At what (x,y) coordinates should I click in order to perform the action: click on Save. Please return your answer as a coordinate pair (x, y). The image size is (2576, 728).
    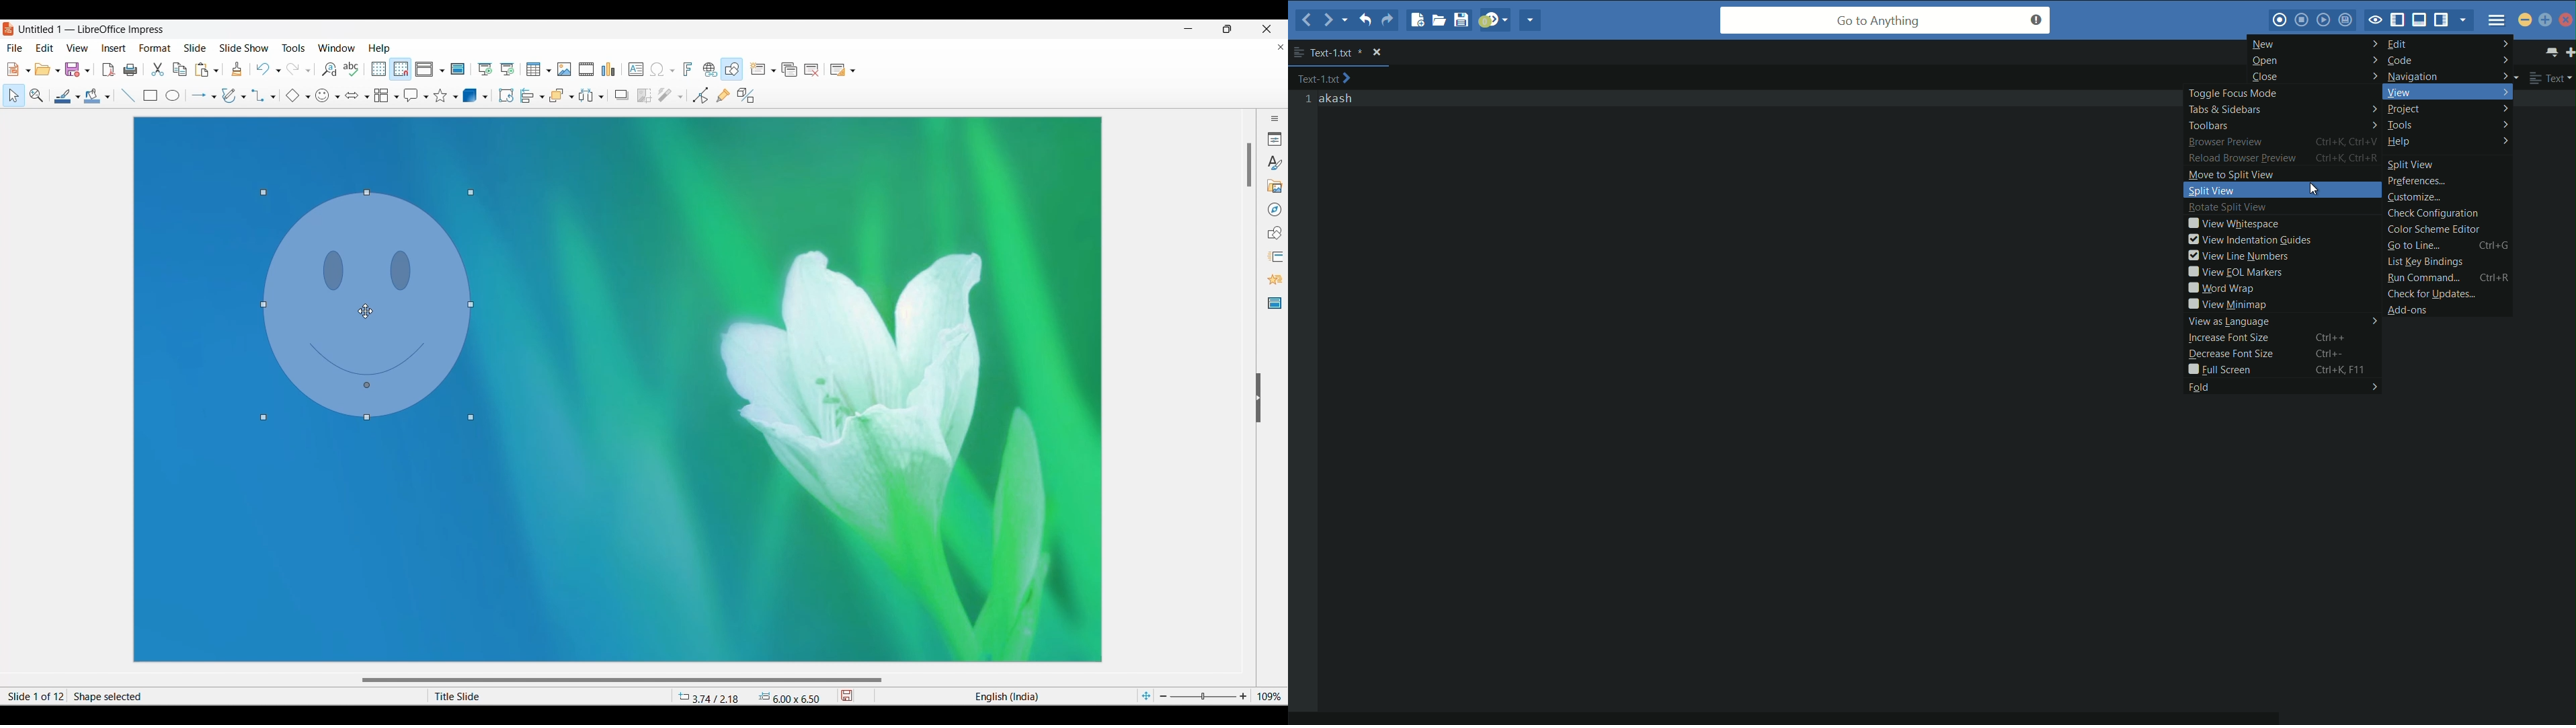
    Looking at the image, I should click on (73, 69).